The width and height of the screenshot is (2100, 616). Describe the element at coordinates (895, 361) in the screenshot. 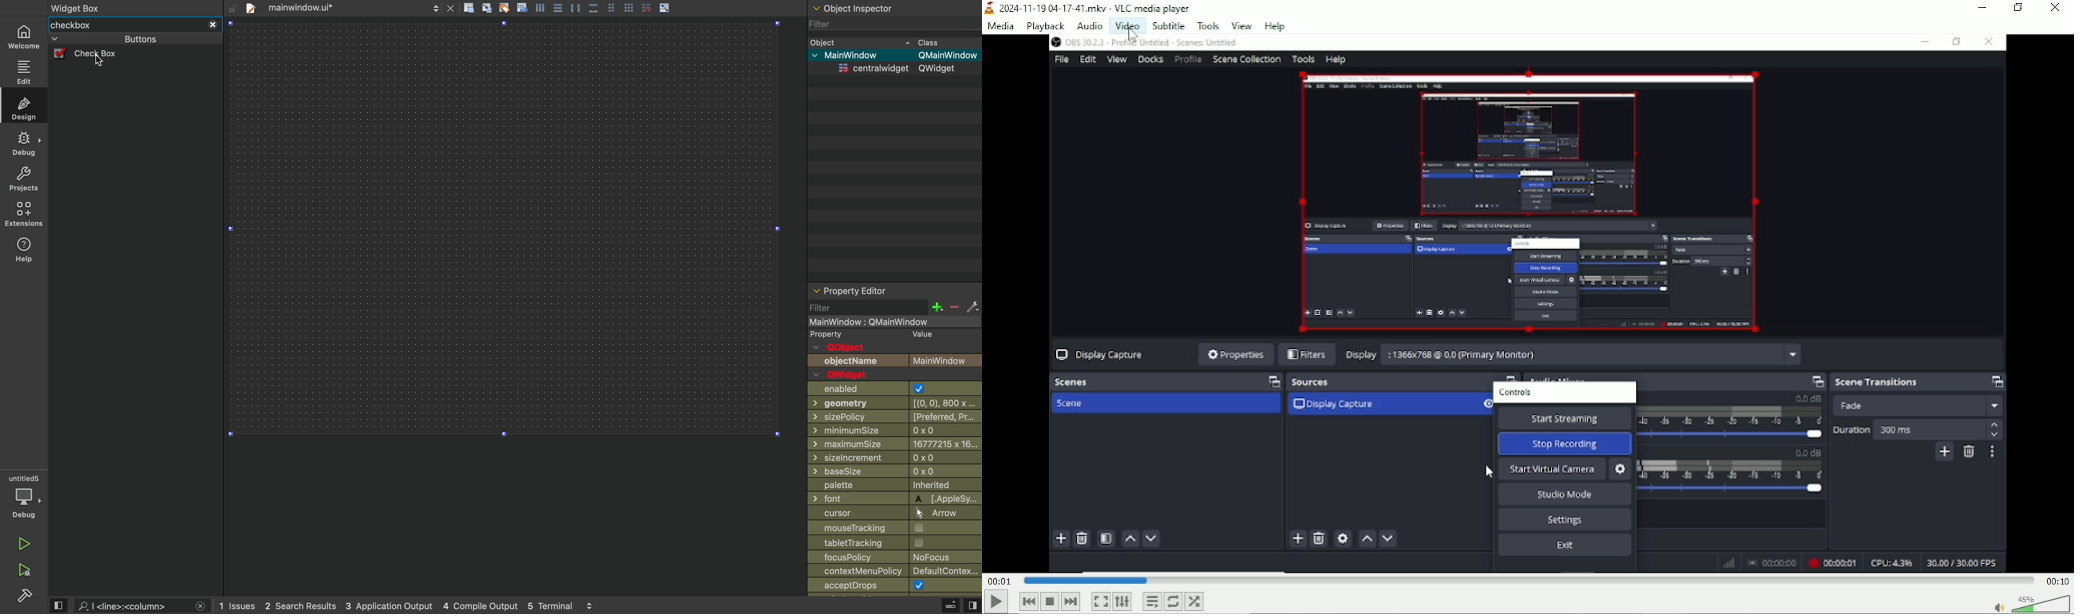

I see `objectname` at that location.